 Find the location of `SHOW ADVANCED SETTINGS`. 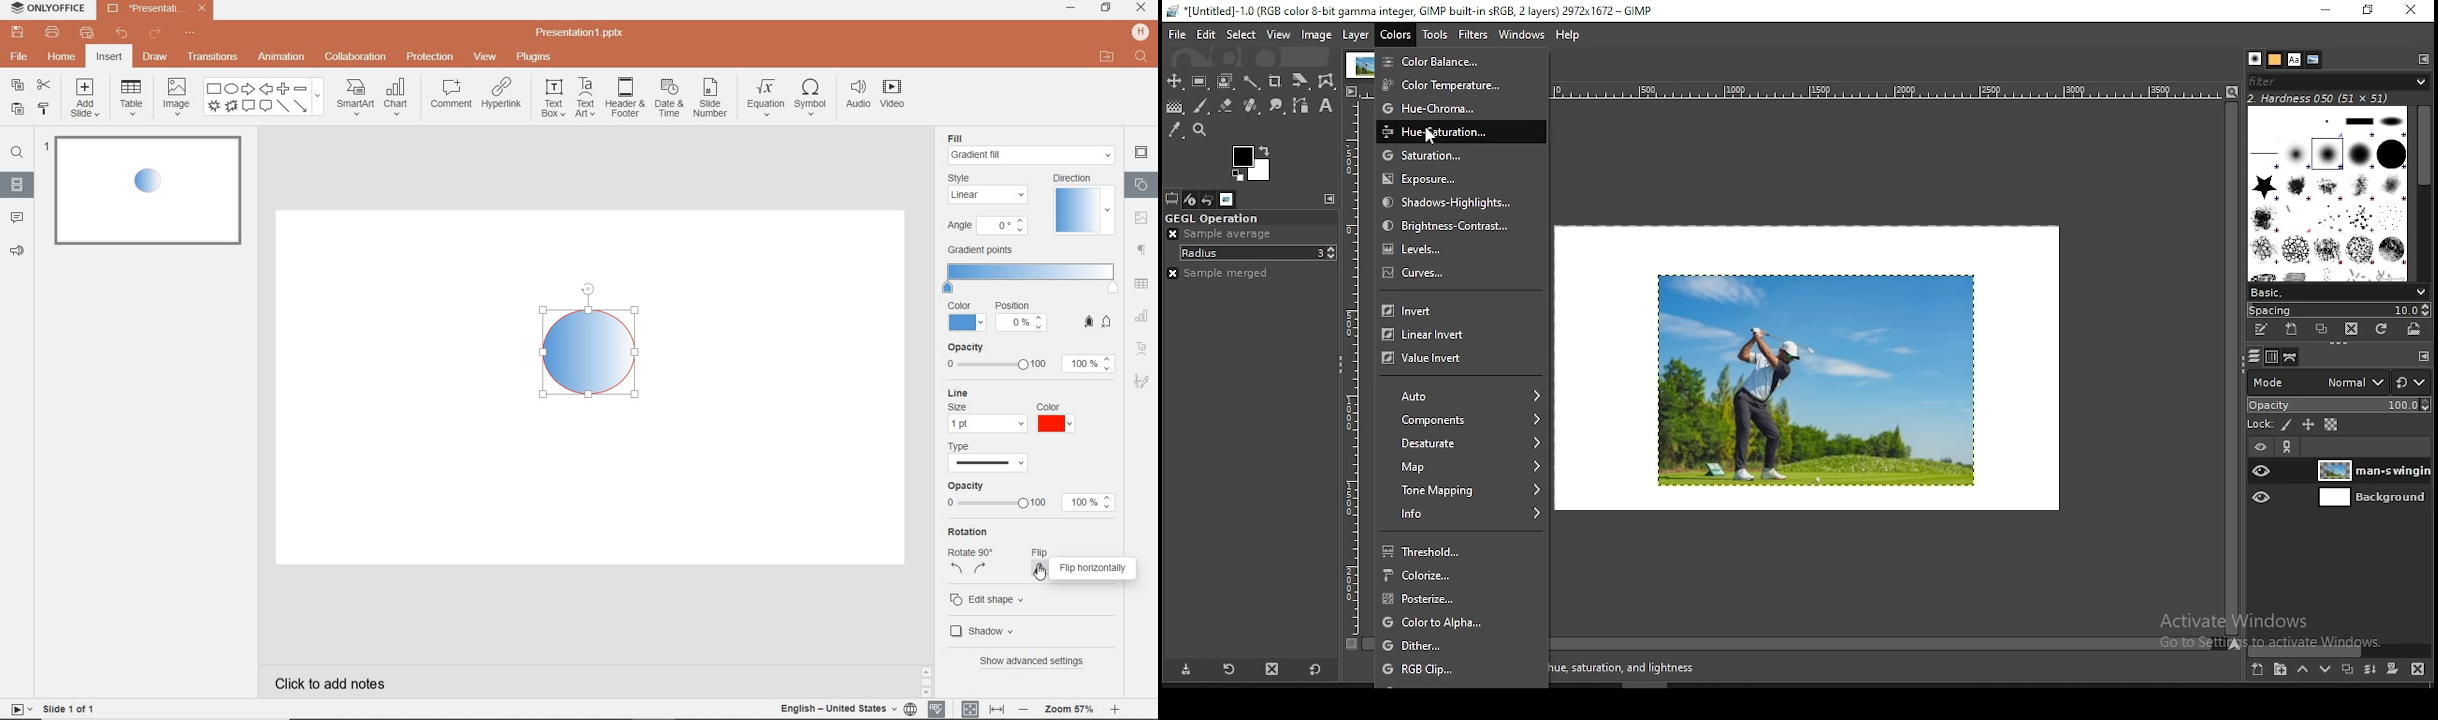

SHOW ADVANCED SETTINGS is located at coordinates (1036, 661).